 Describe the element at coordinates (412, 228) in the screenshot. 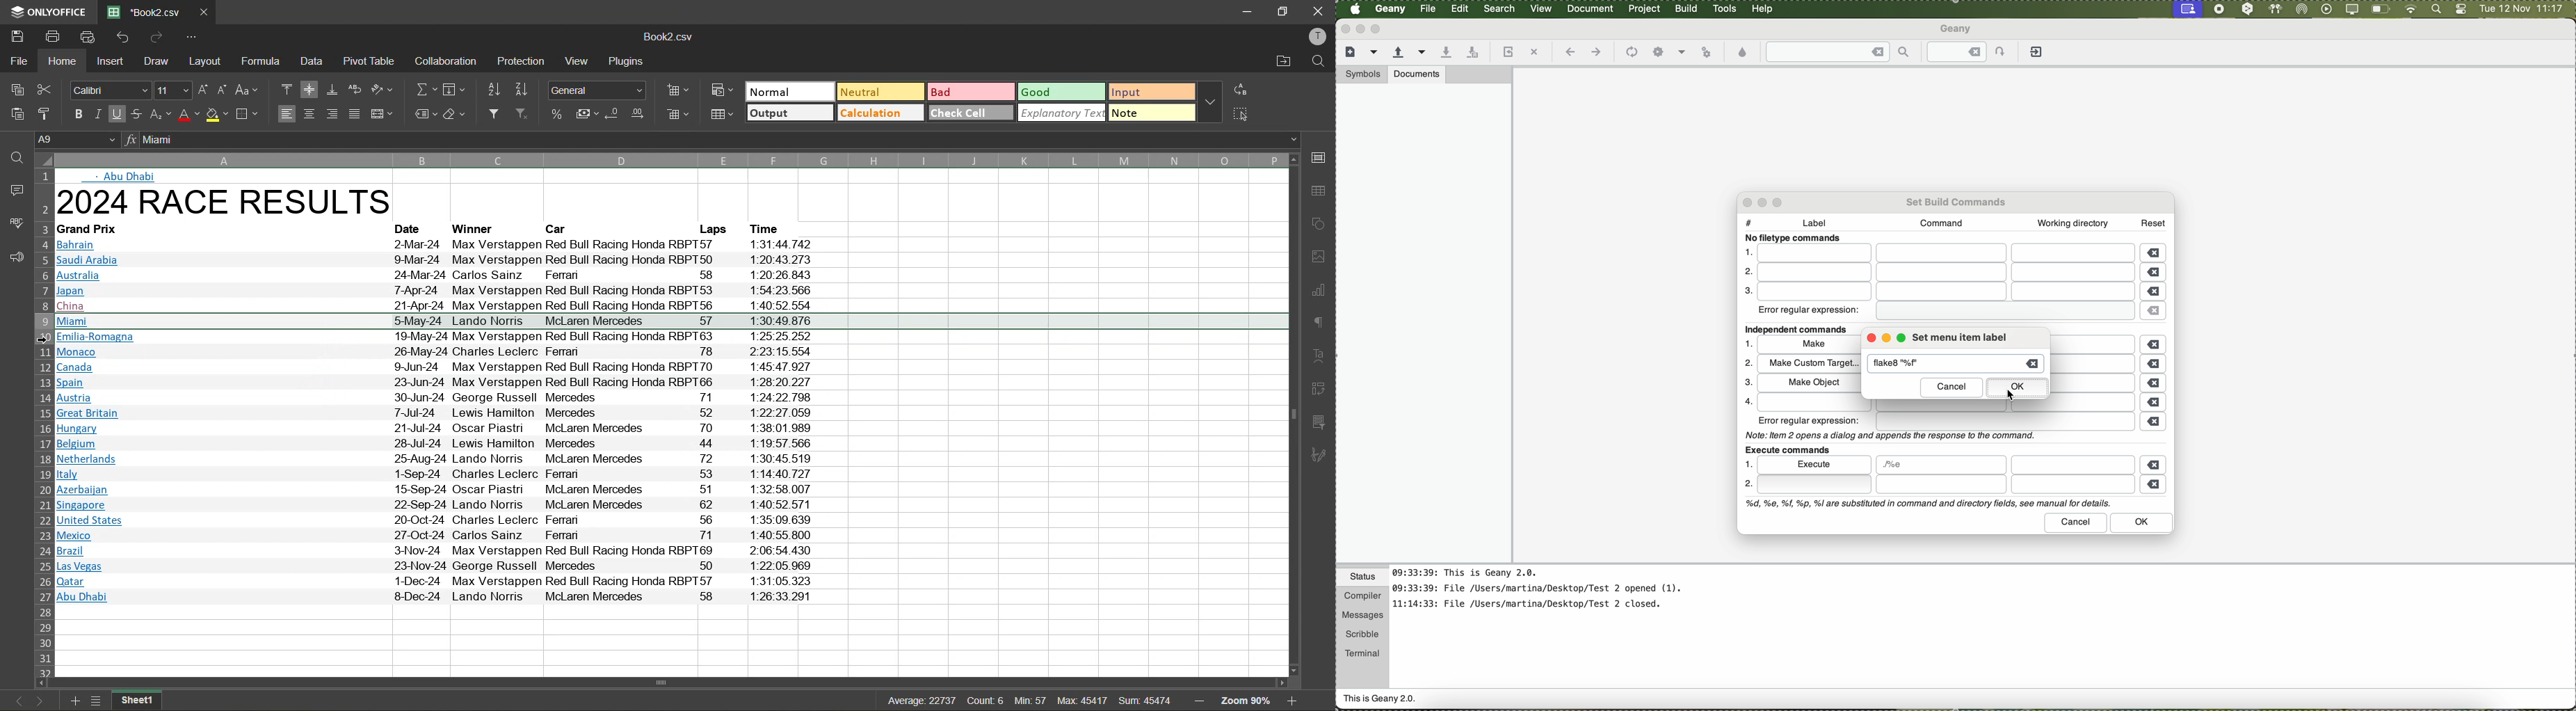

I see `Date` at that location.